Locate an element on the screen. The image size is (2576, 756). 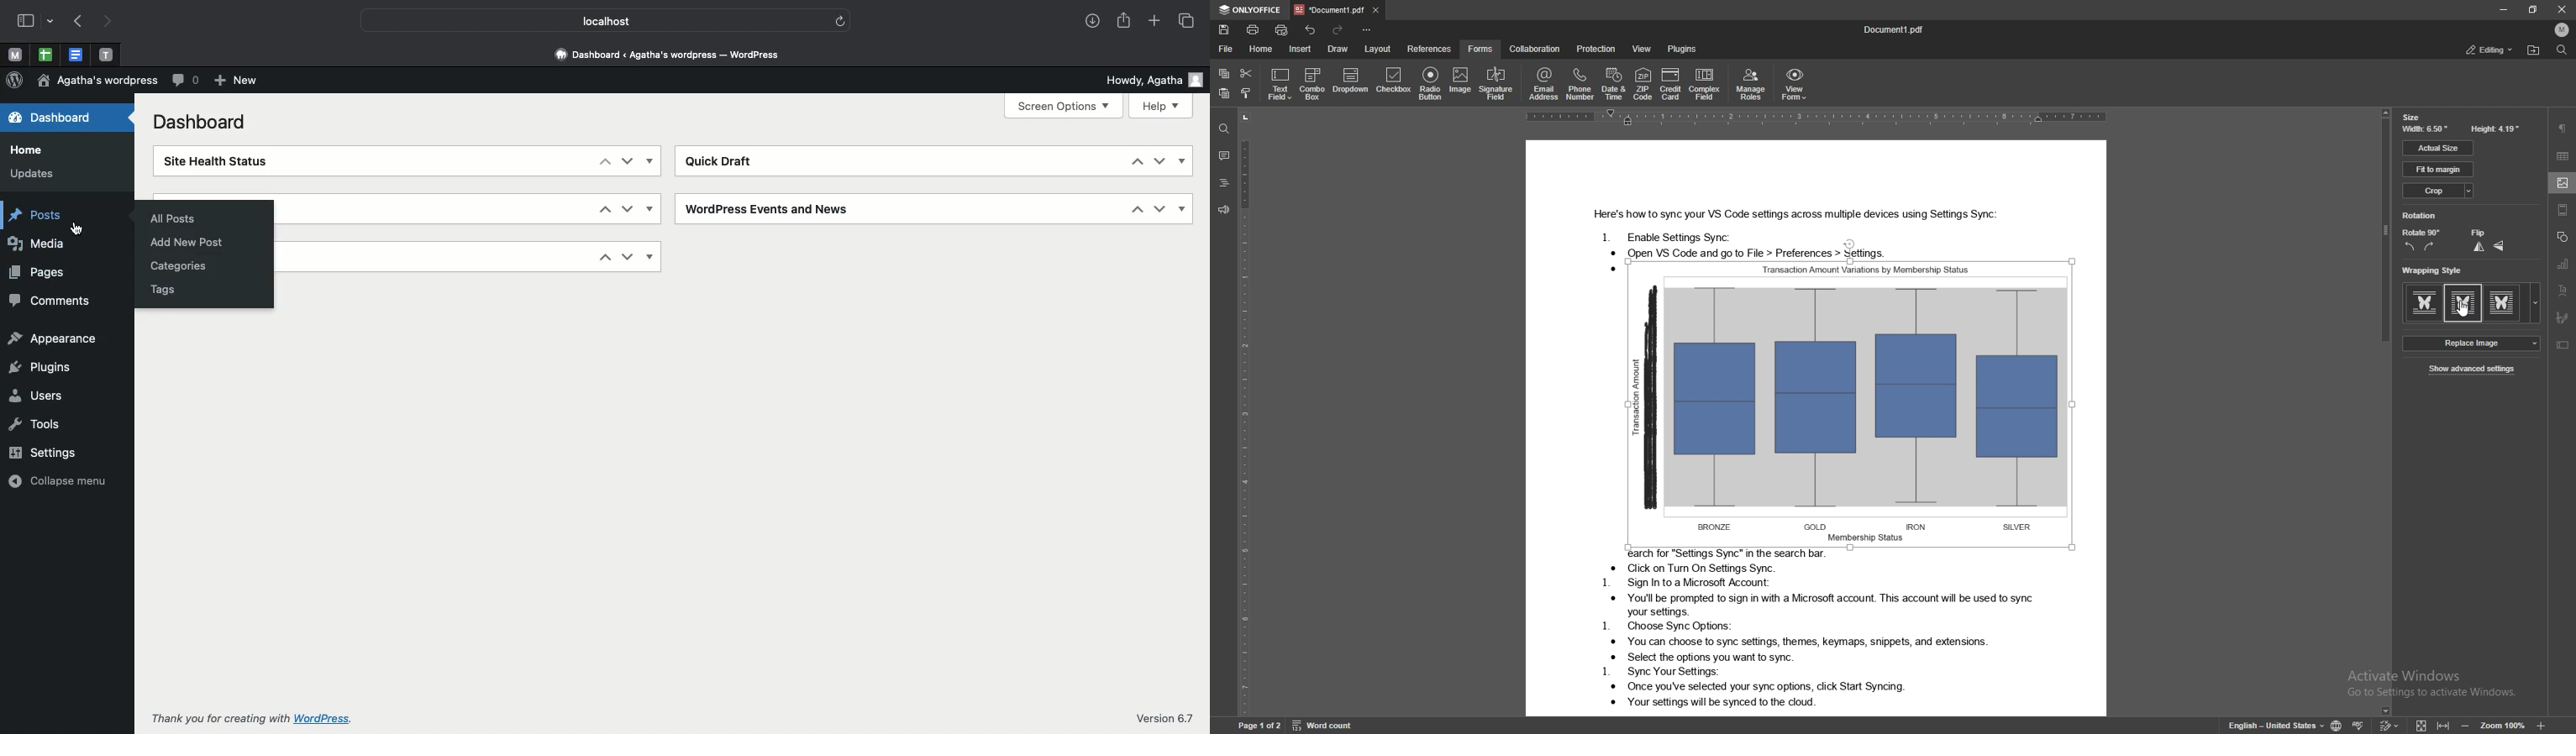
view form is located at coordinates (1795, 83).